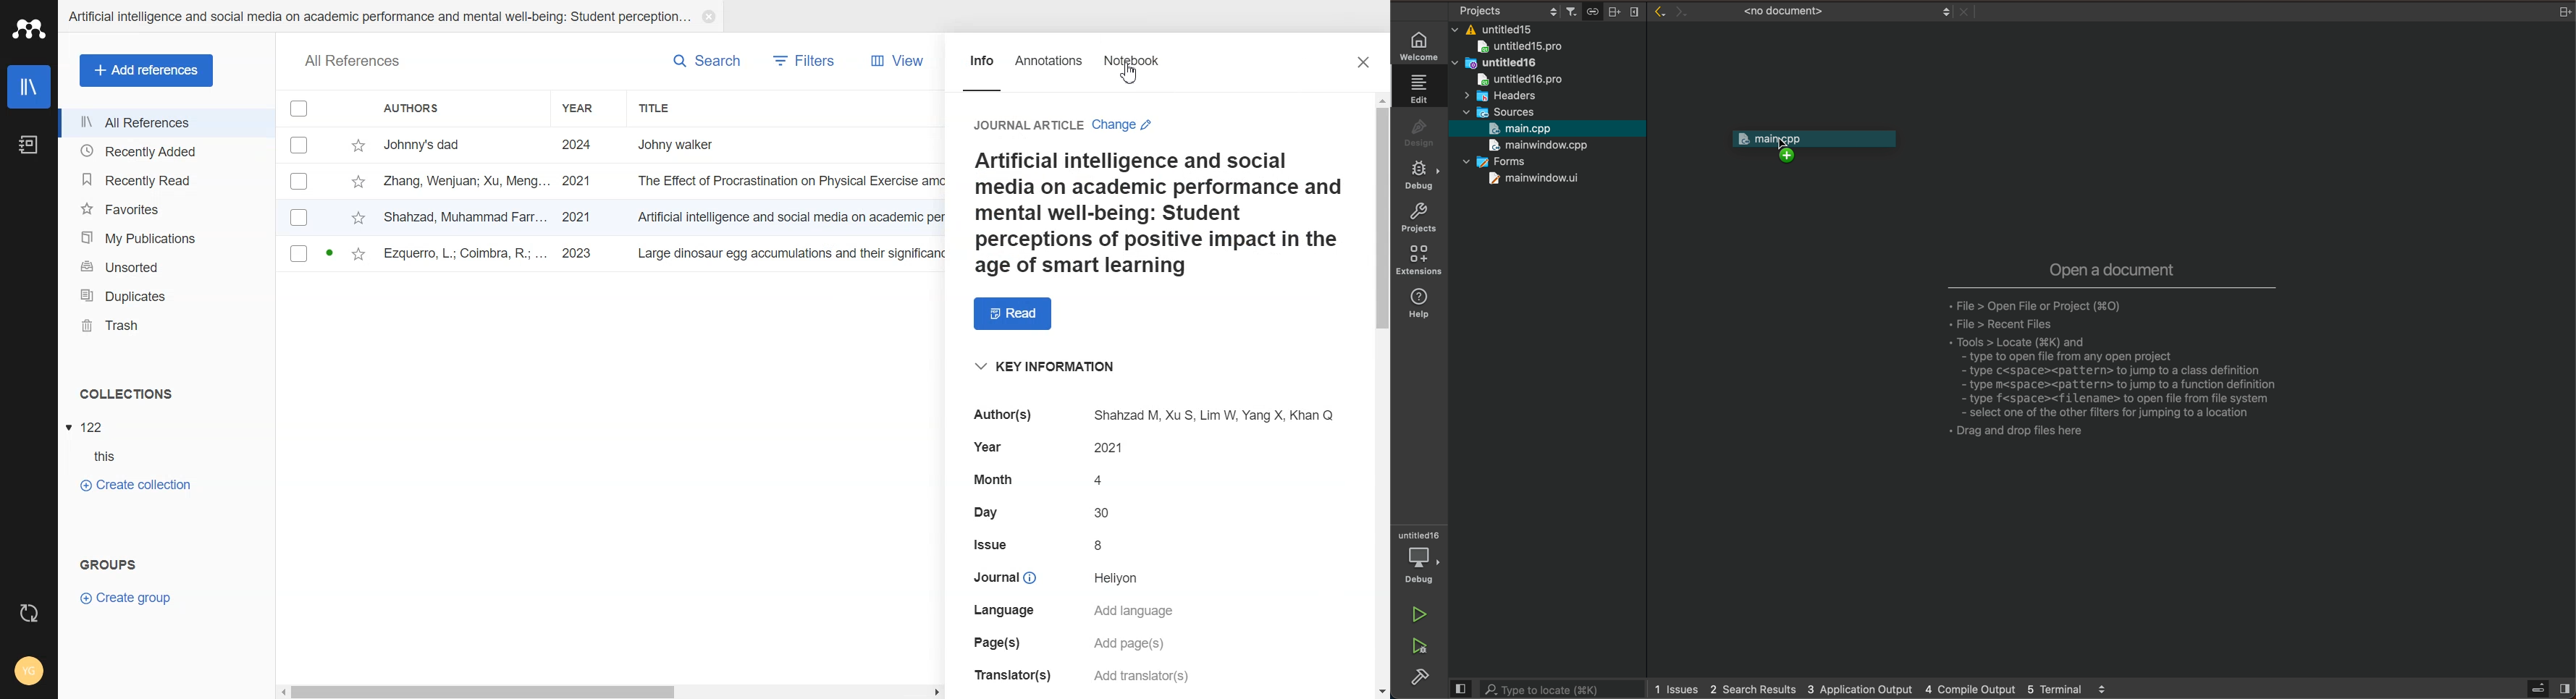 The height and width of the screenshot is (700, 2576). What do you see at coordinates (982, 67) in the screenshot?
I see `Info` at bounding box center [982, 67].